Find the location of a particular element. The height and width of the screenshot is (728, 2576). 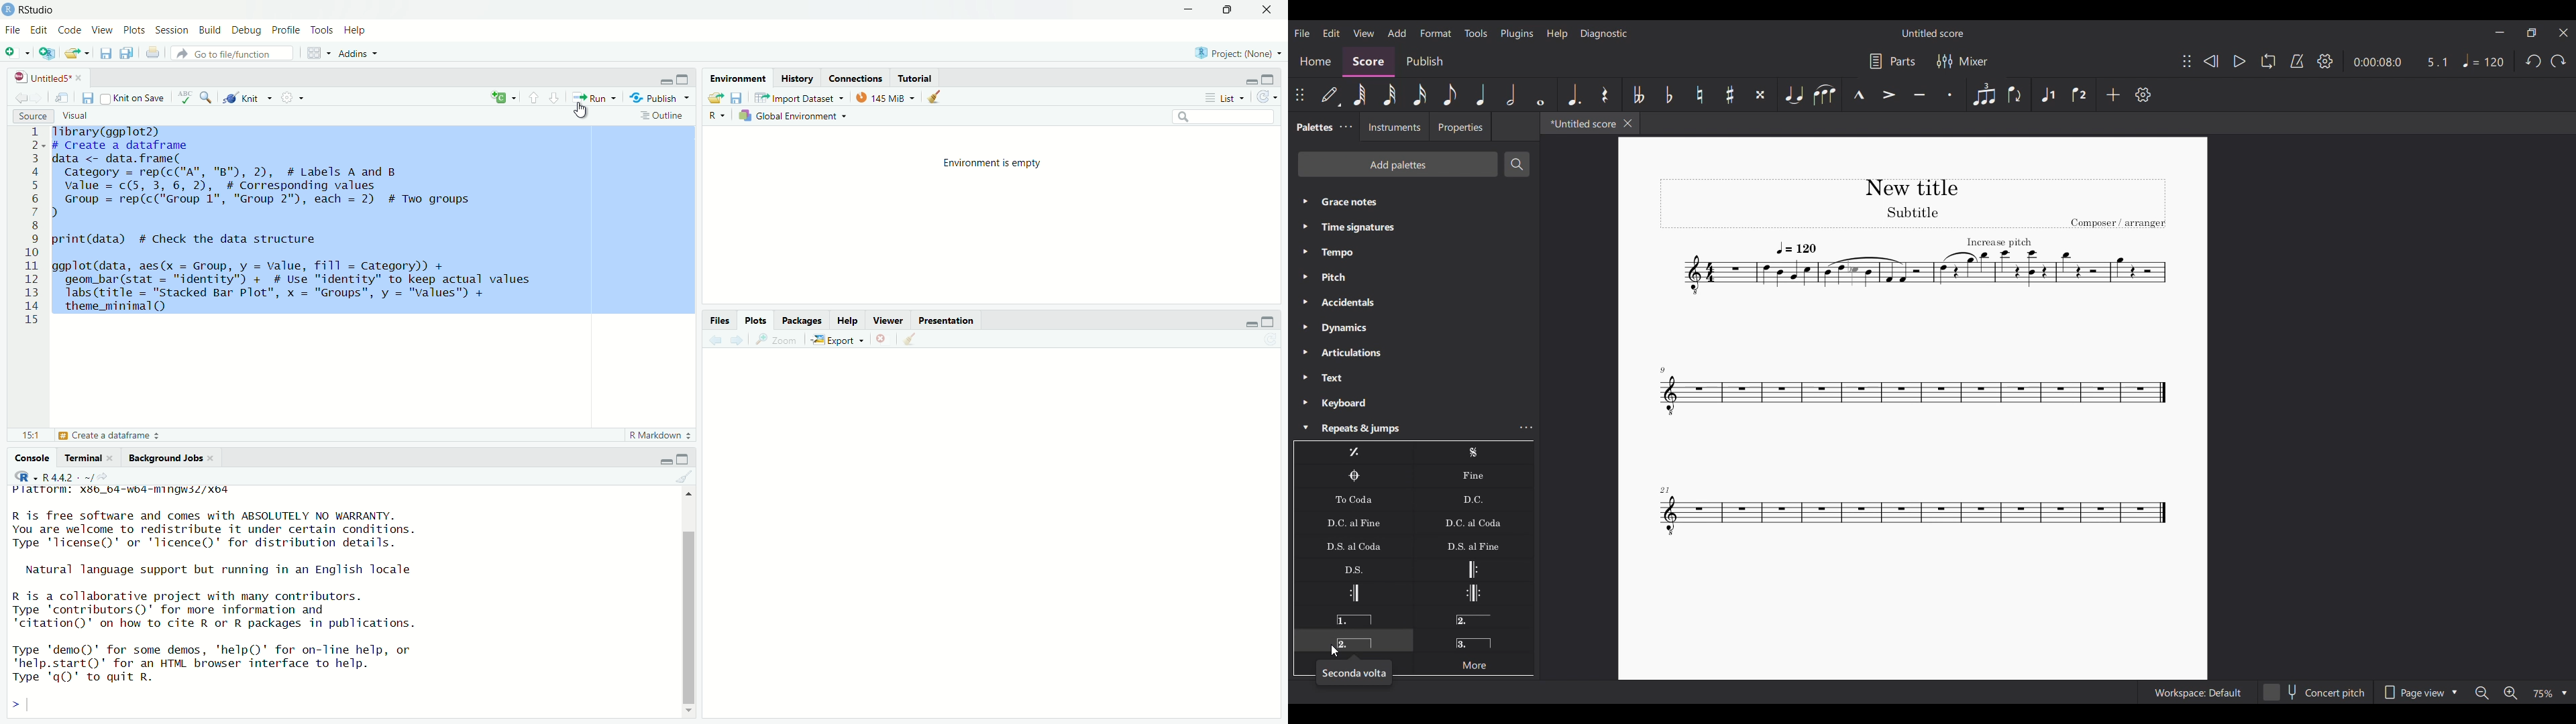

R is free software and comes with ABSOLUTELY NO WARRANTY.

You are welcome to redistribute it under certain conditions.

Type "license" or 'licence()' for distribution details.
Natural language support but running in an English locale

R is a collaborative project with many contributors.

Type 'contributors()' for more information and

'citation()' on how to cite R or R packages in publications.

Type 'demo()' for some demos, 'help()' for on-line help, or

*help.start()' for an HTML browser interface to help.

Type 'gQ' to quit R.

> is located at coordinates (241, 613).